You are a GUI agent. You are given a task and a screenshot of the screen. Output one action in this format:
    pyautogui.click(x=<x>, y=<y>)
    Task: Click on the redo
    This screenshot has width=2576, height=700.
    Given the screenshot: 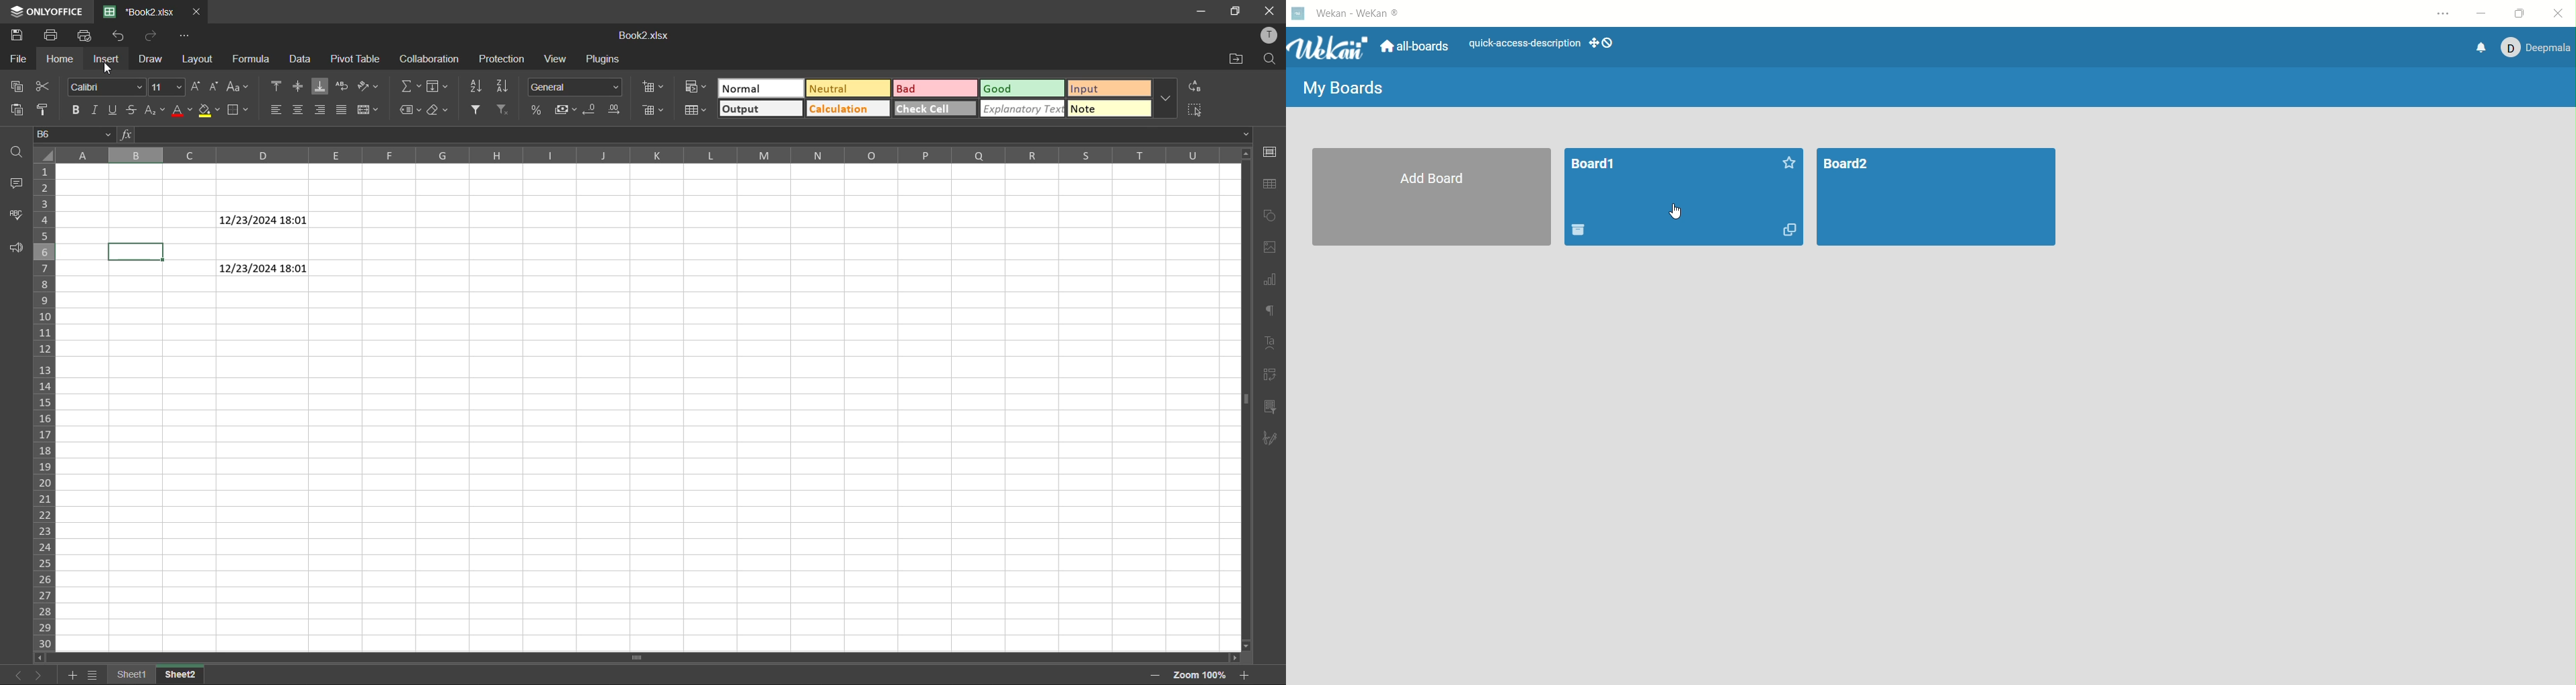 What is the action you would take?
    pyautogui.click(x=121, y=37)
    